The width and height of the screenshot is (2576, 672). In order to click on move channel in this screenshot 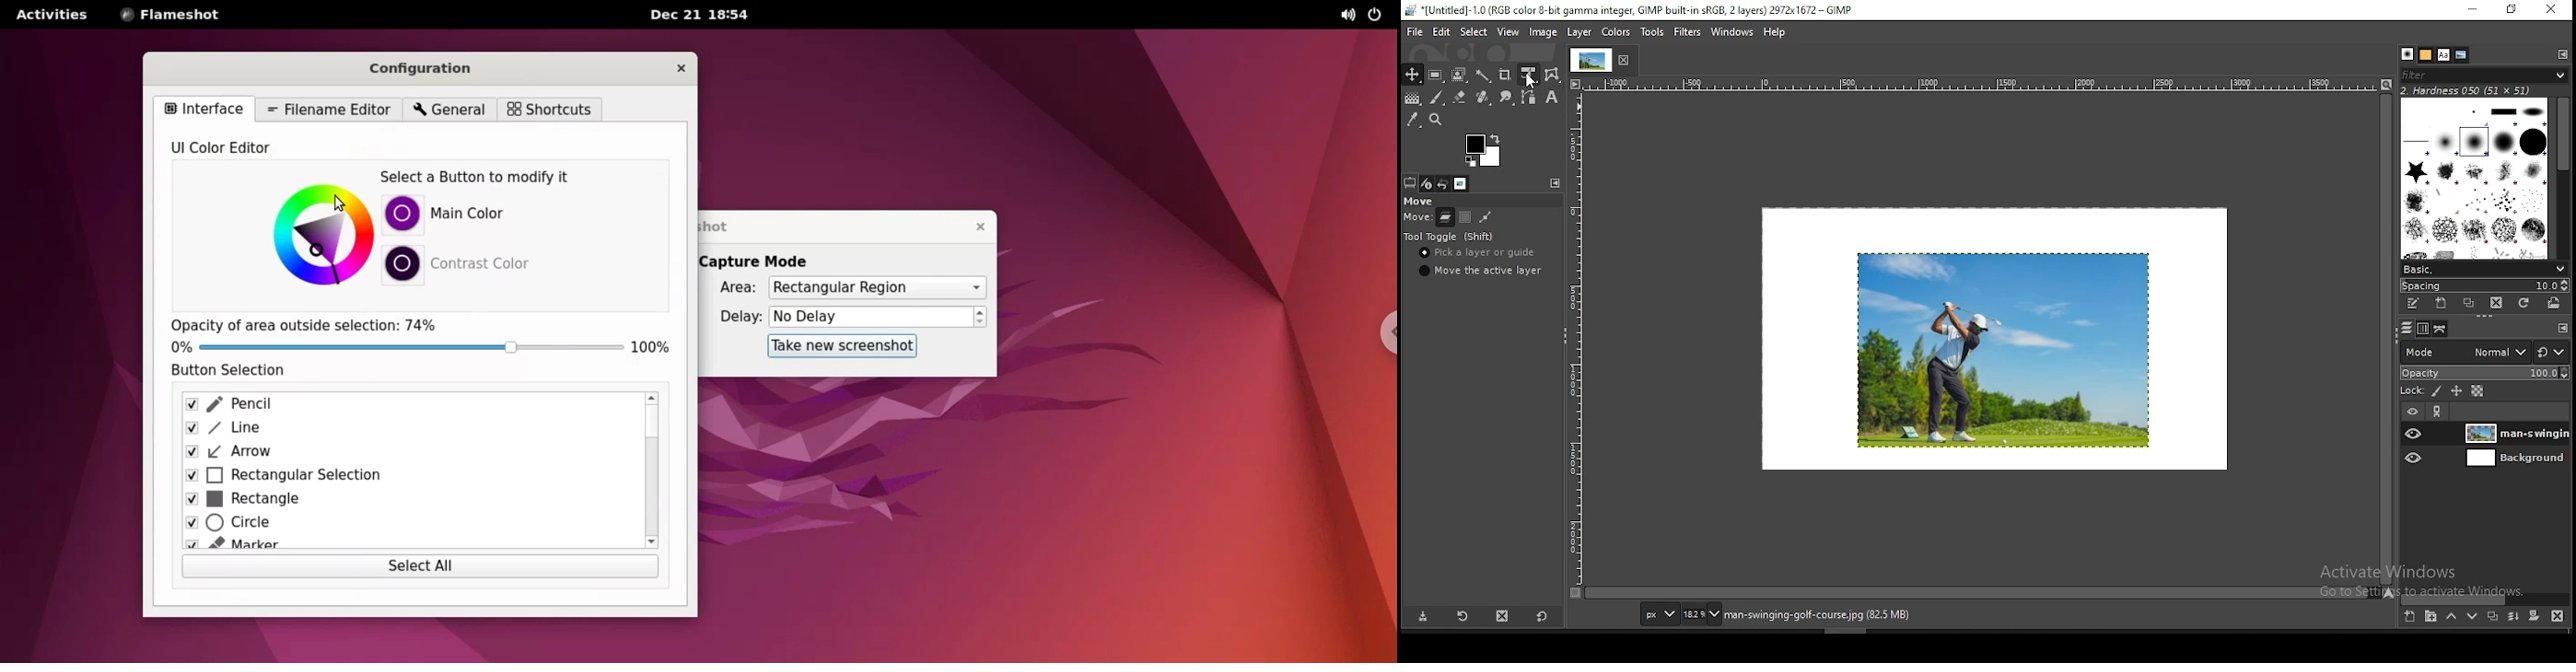, I will do `click(1466, 217)`.